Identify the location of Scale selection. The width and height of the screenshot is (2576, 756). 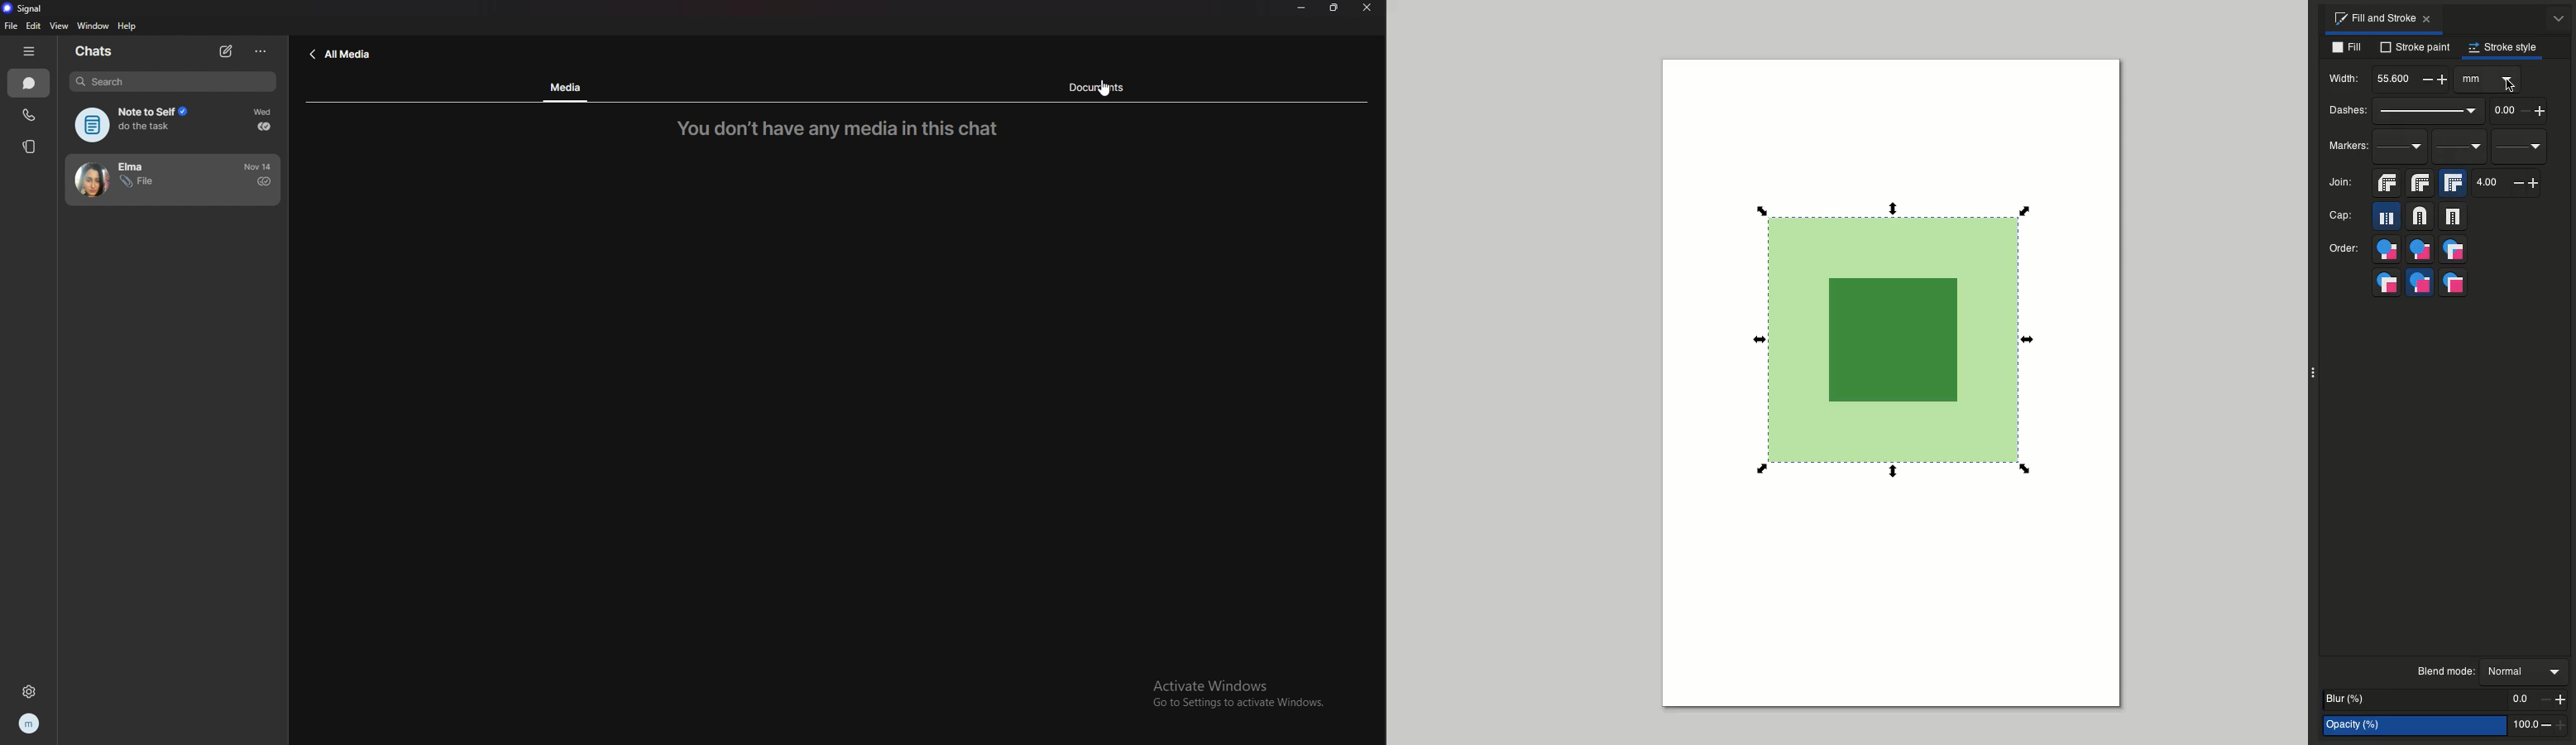
(2028, 208).